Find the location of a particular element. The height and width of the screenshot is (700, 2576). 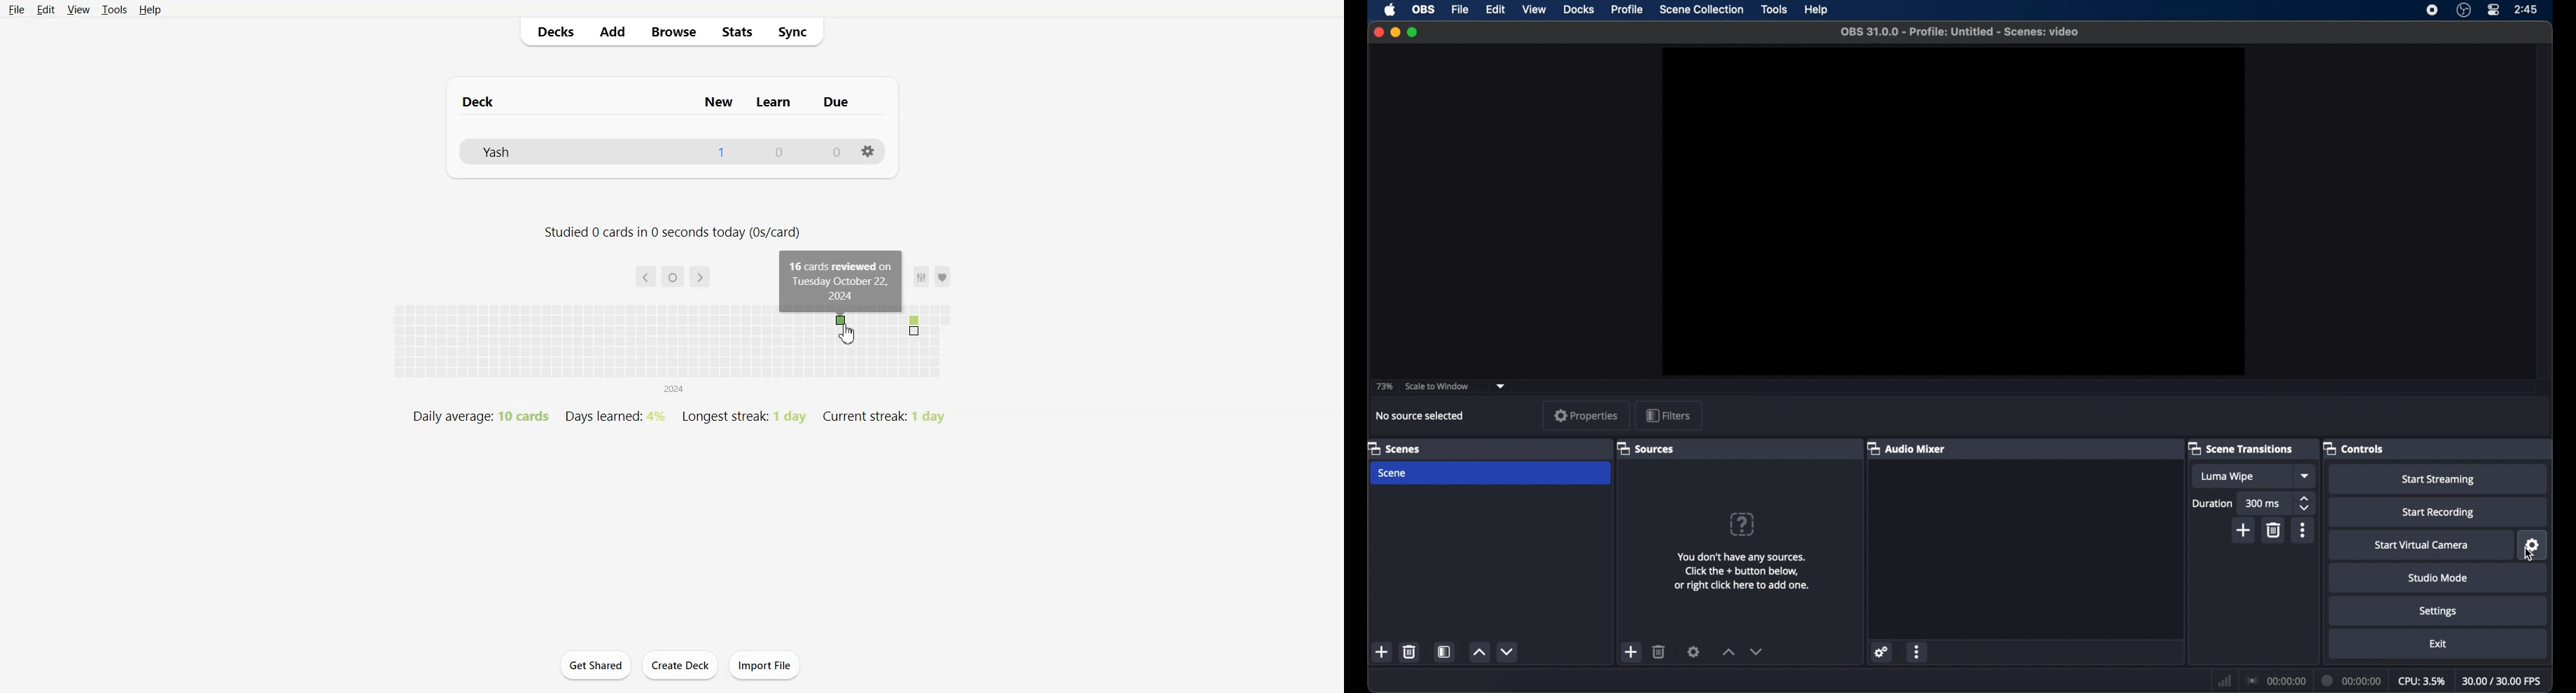

profile is located at coordinates (1626, 10).